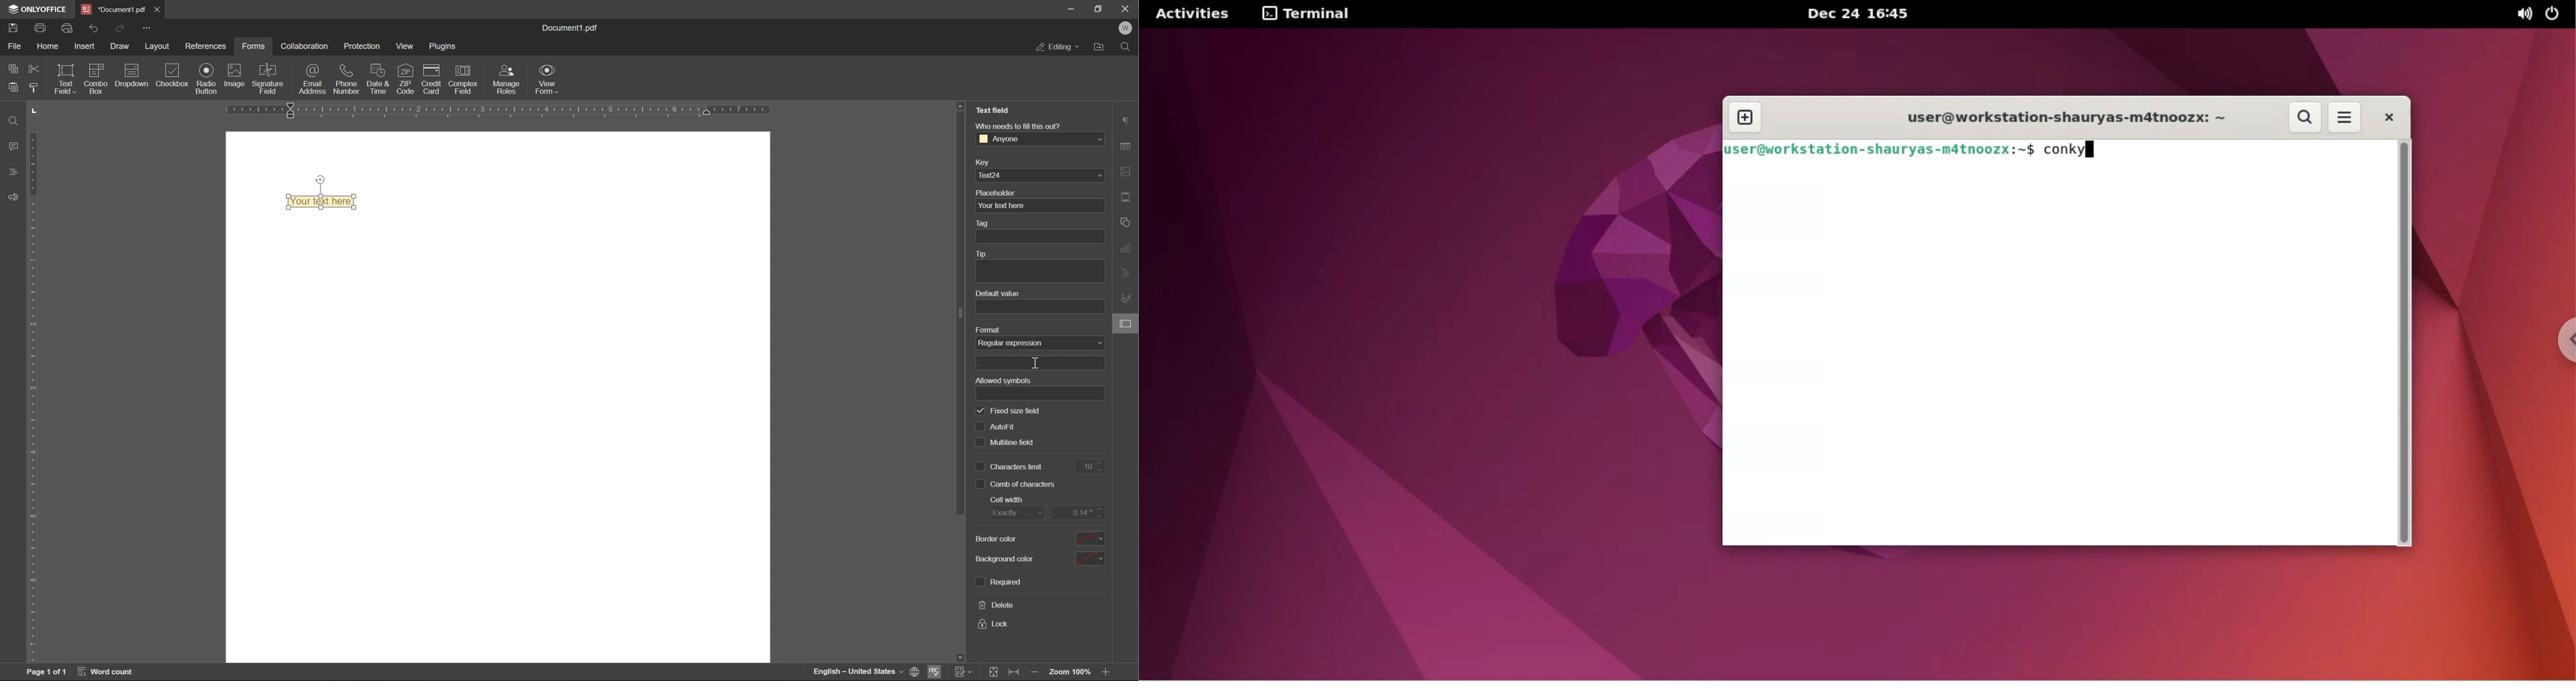  What do you see at coordinates (1072, 672) in the screenshot?
I see `zoom out` at bounding box center [1072, 672].